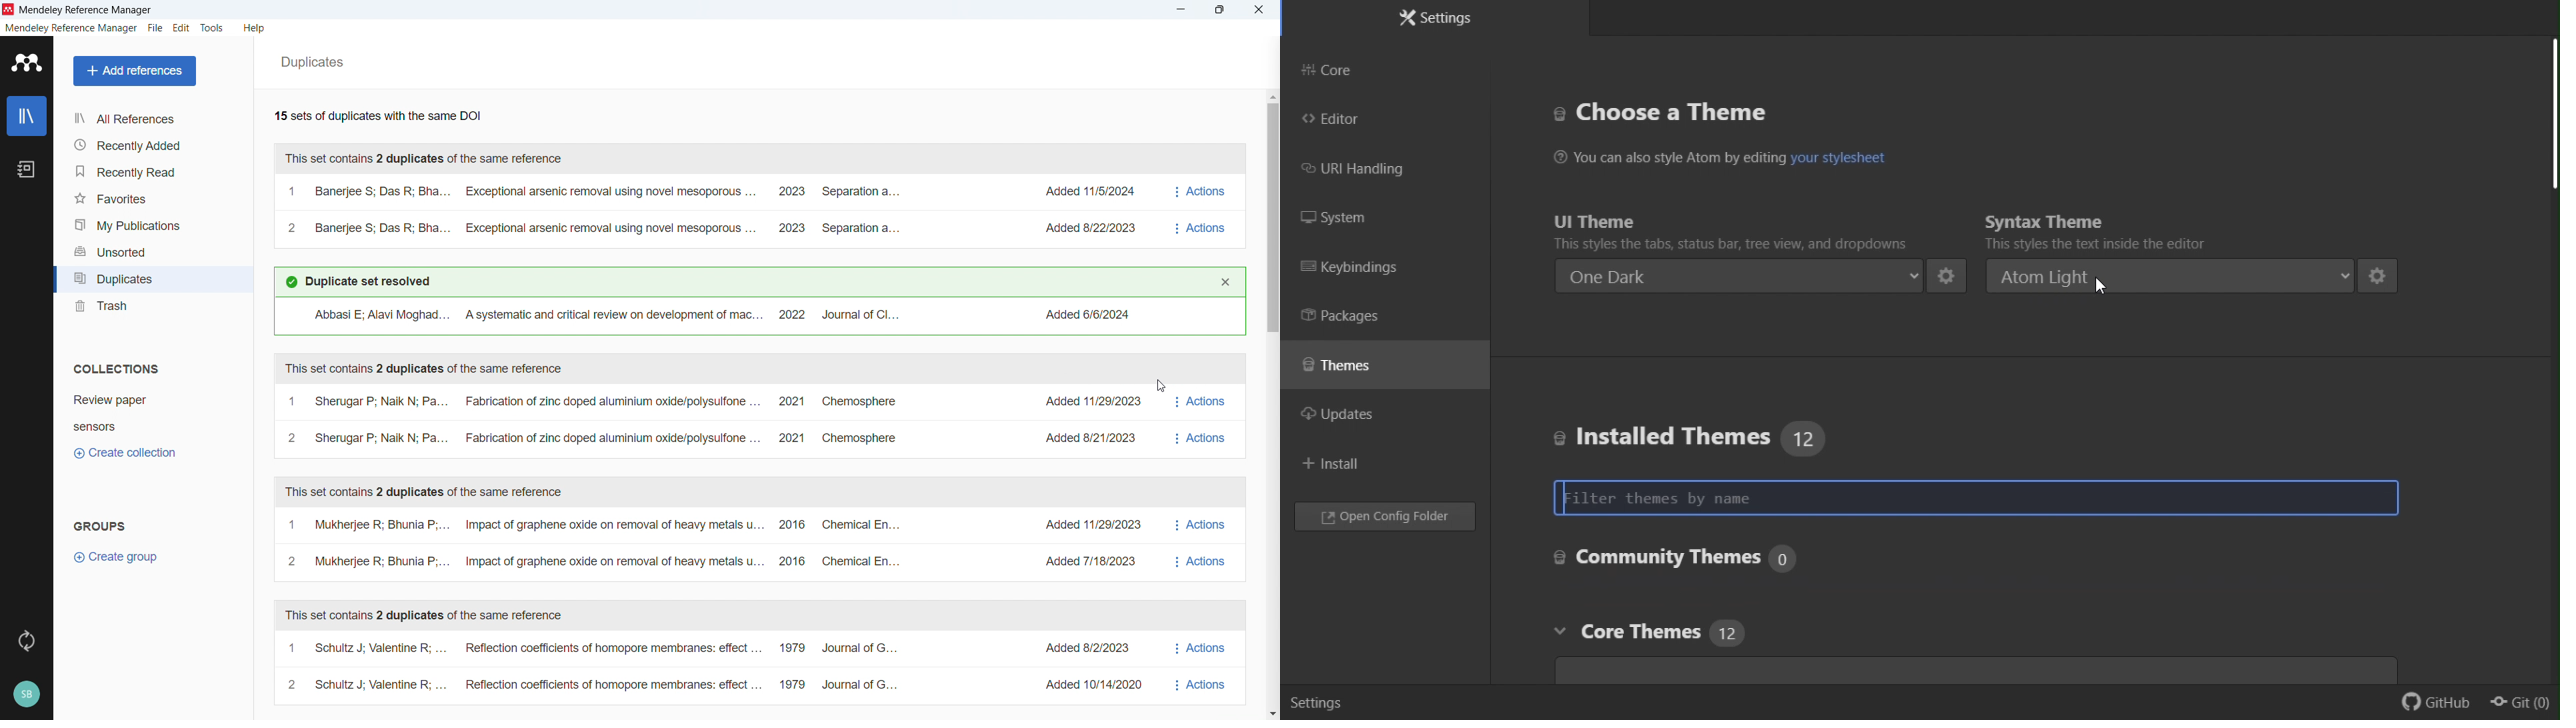 The image size is (2576, 728). Describe the element at coordinates (1839, 160) in the screenshot. I see `hyperlink` at that location.